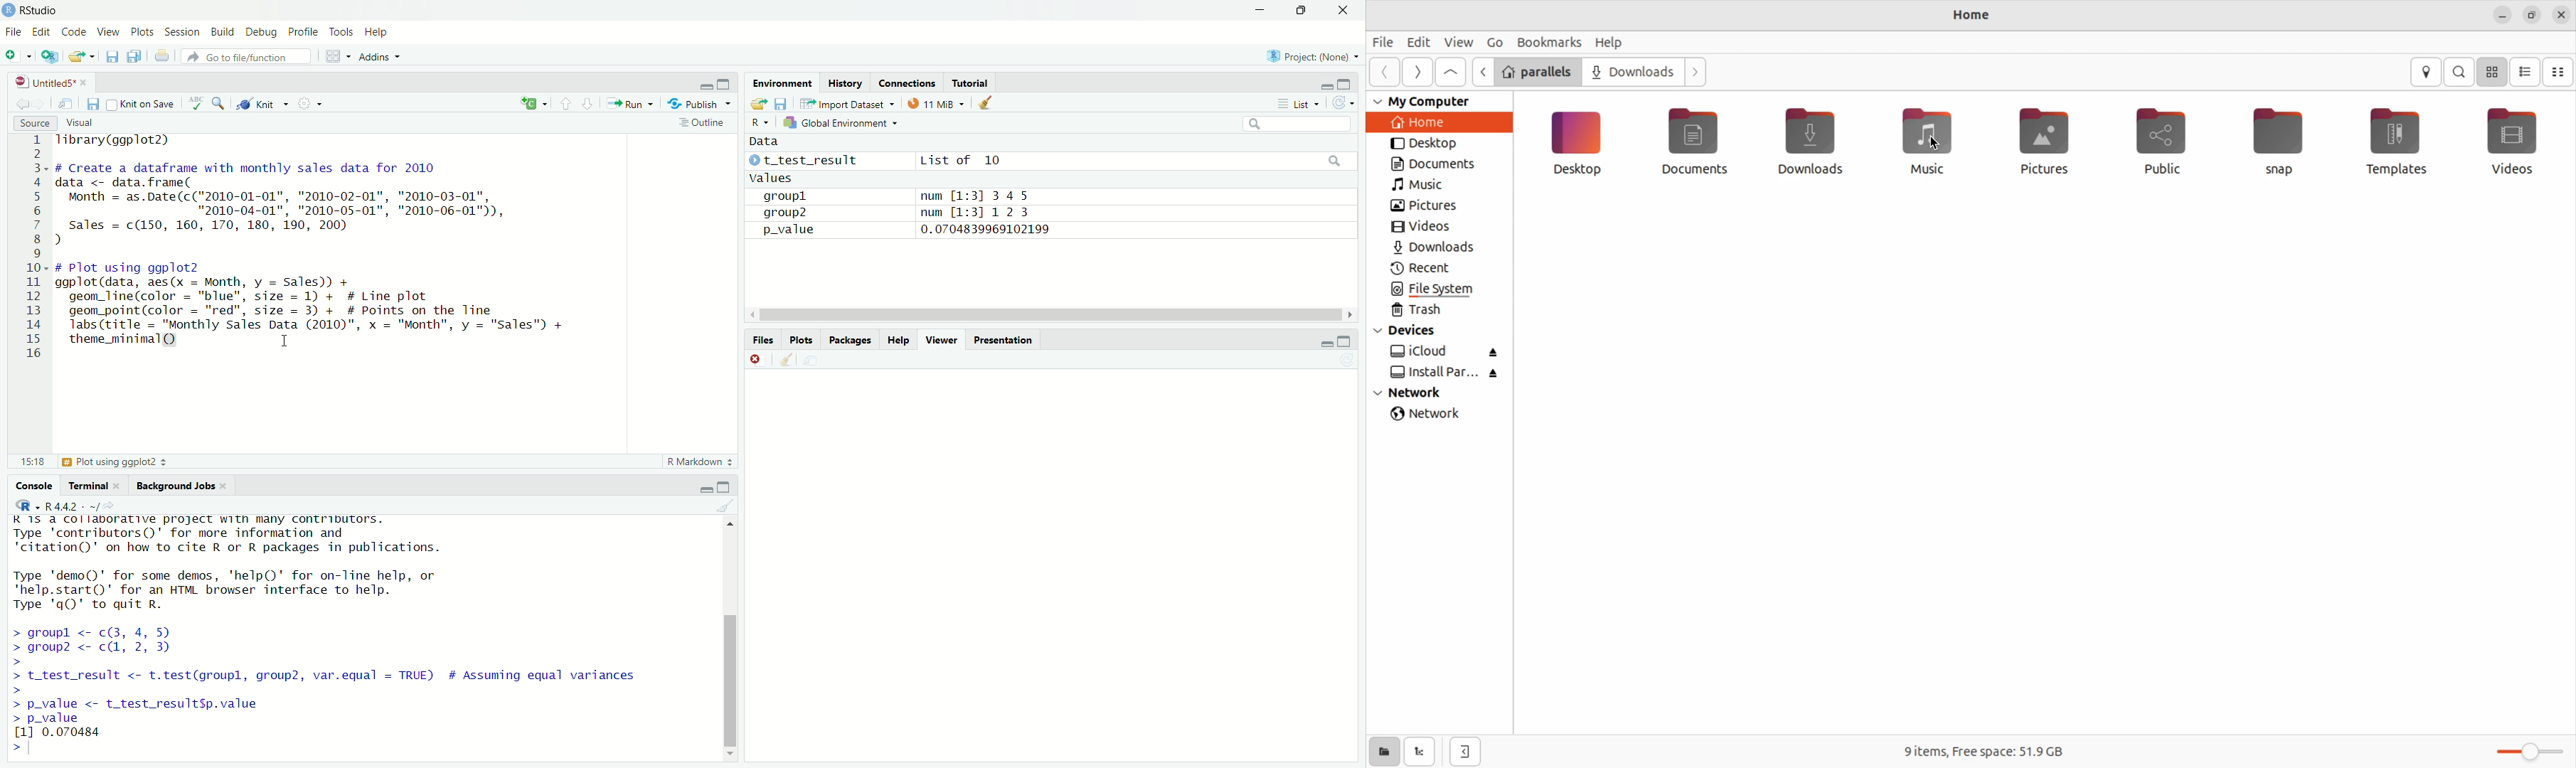 The width and height of the screenshot is (2576, 784). I want to click on minimise, so click(705, 489).